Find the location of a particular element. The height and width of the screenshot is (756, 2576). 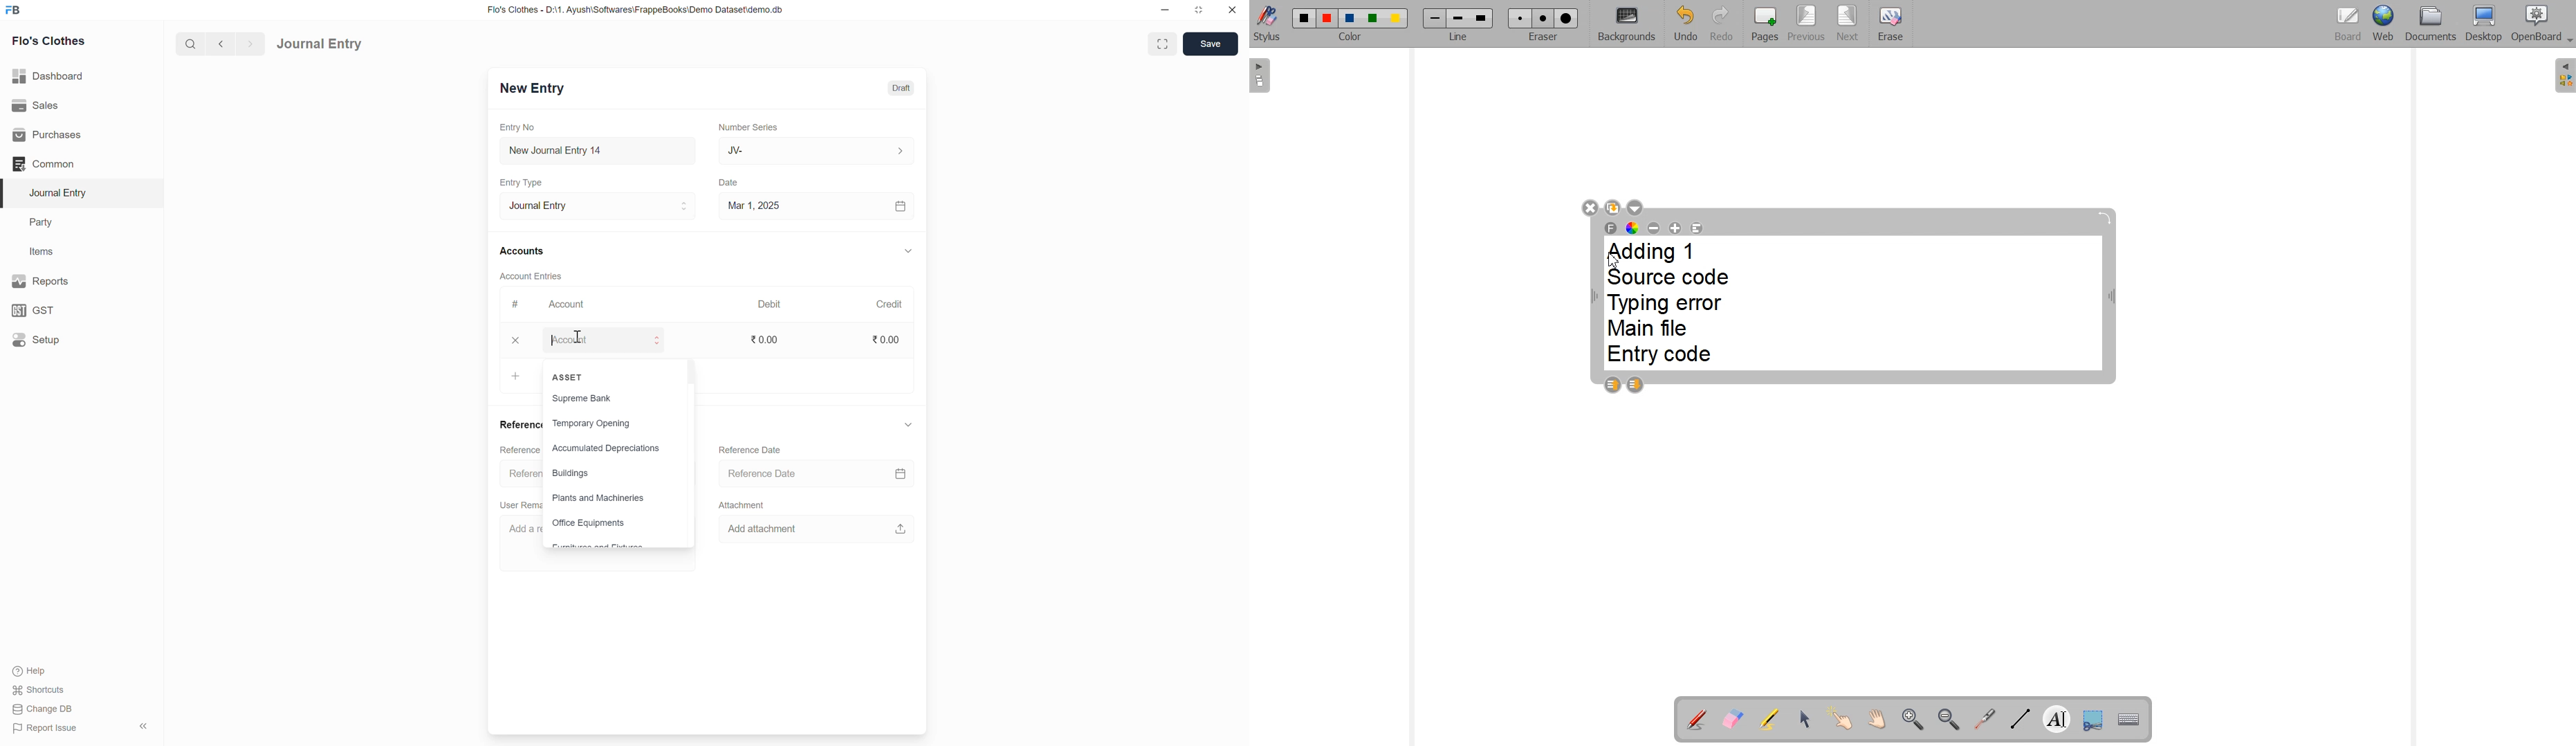

Reference is located at coordinates (517, 450).